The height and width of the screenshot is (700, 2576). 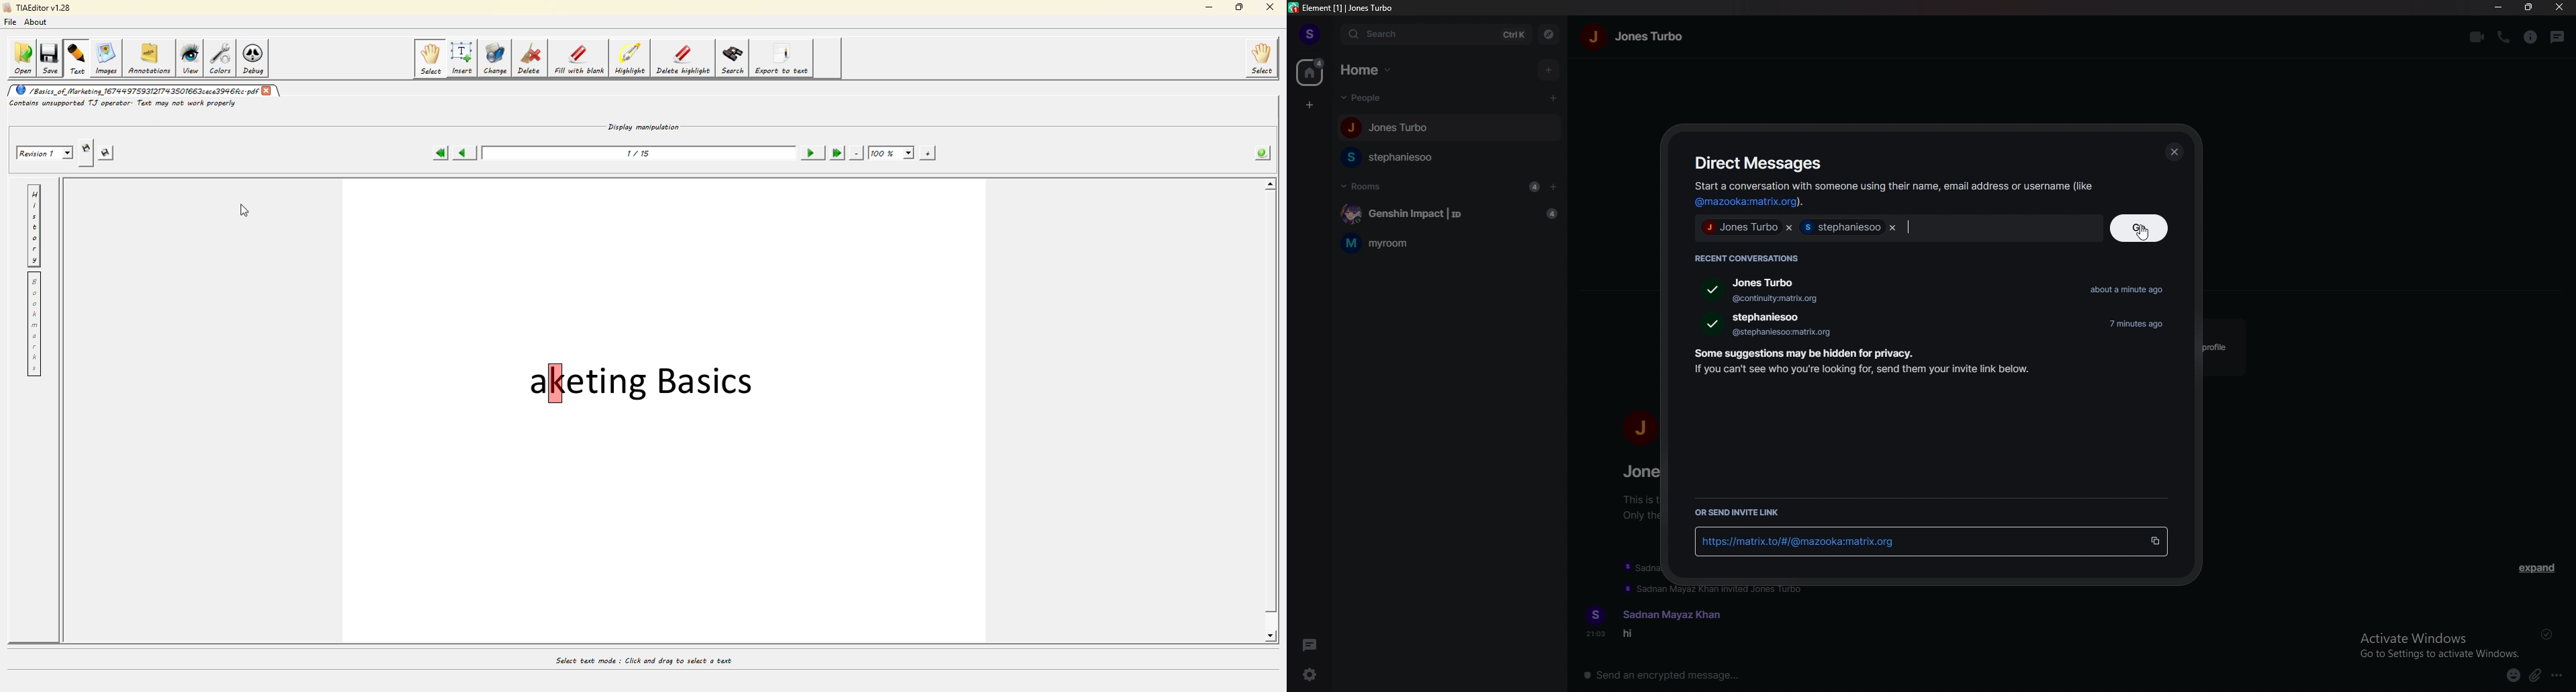 I want to click on j, so click(x=1640, y=428).